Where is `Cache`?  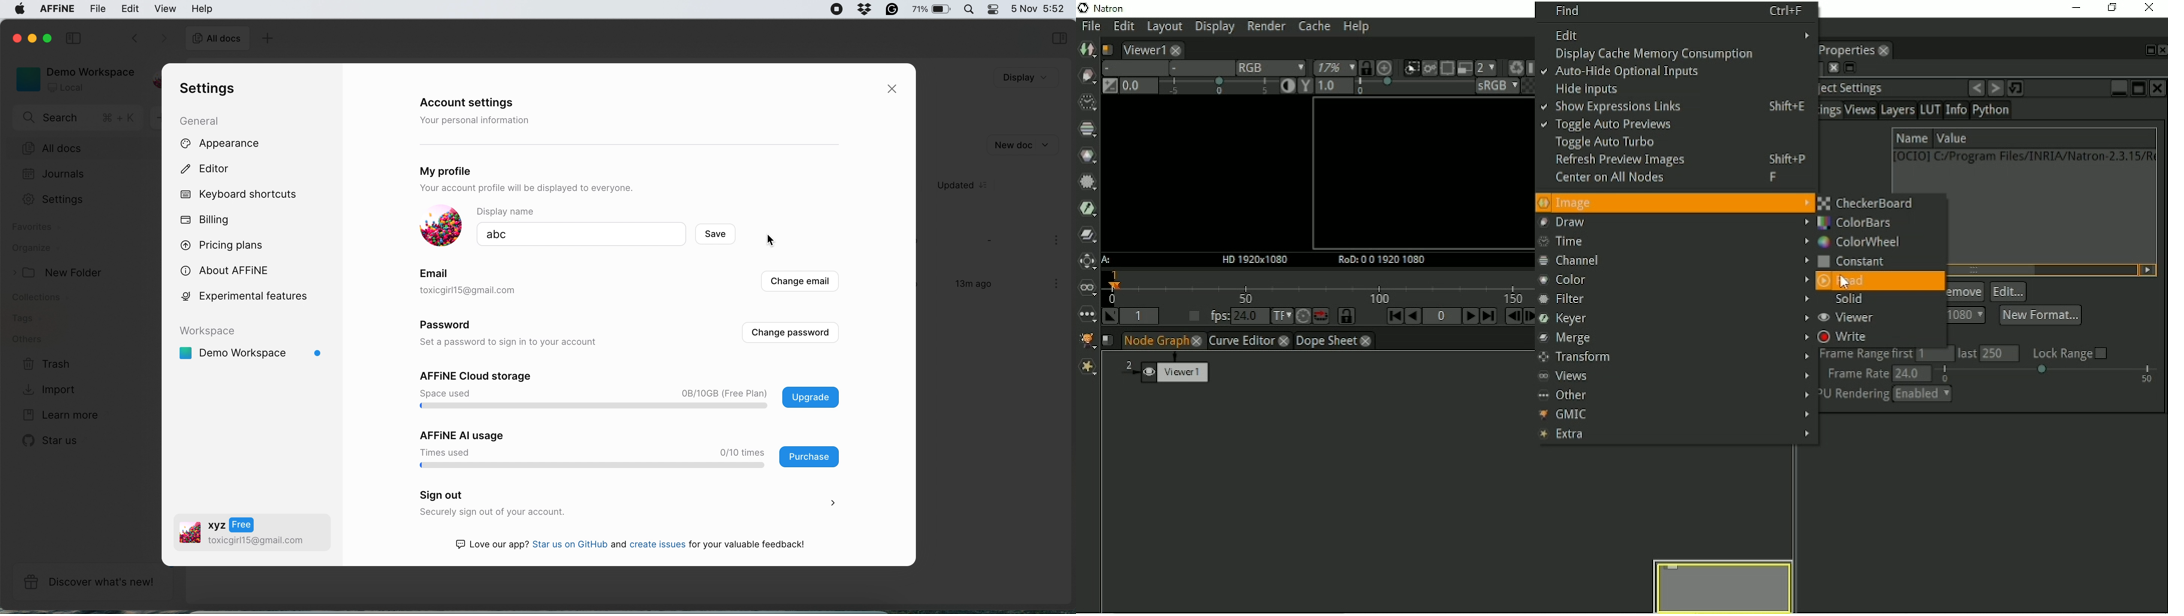 Cache is located at coordinates (1313, 27).